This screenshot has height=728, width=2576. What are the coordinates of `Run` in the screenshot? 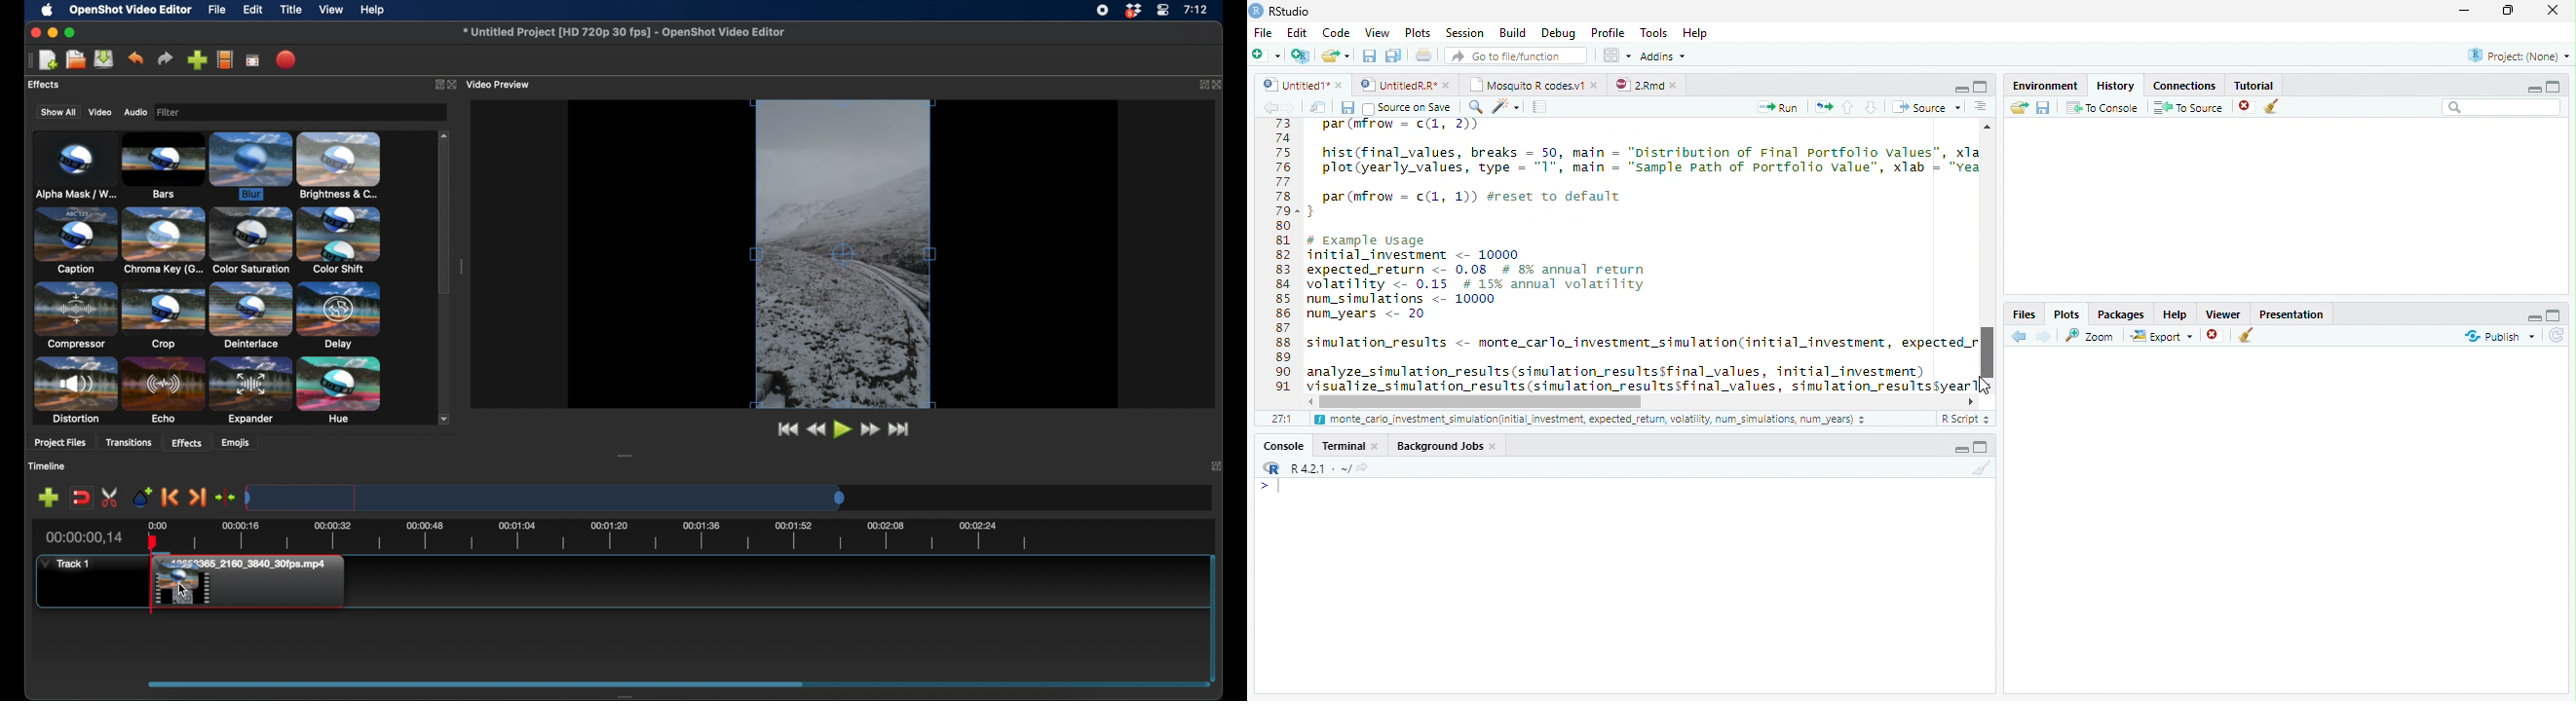 It's located at (1779, 107).